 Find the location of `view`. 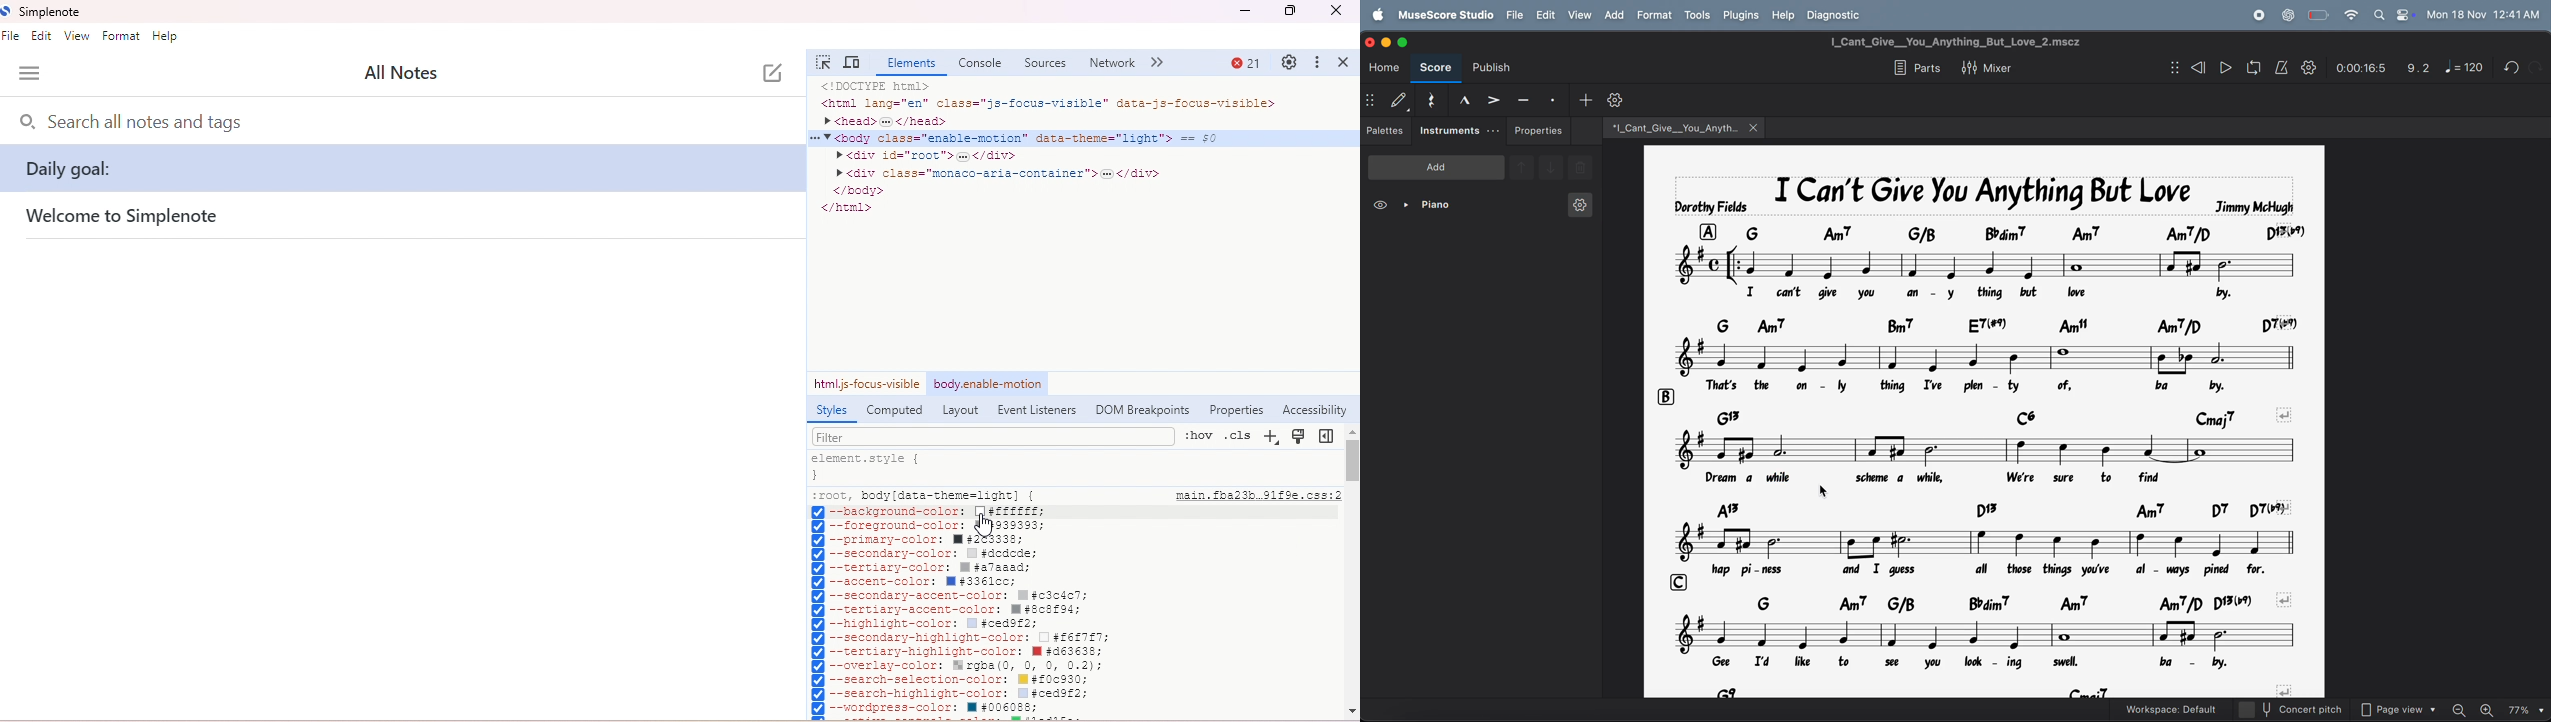

view is located at coordinates (1380, 203).